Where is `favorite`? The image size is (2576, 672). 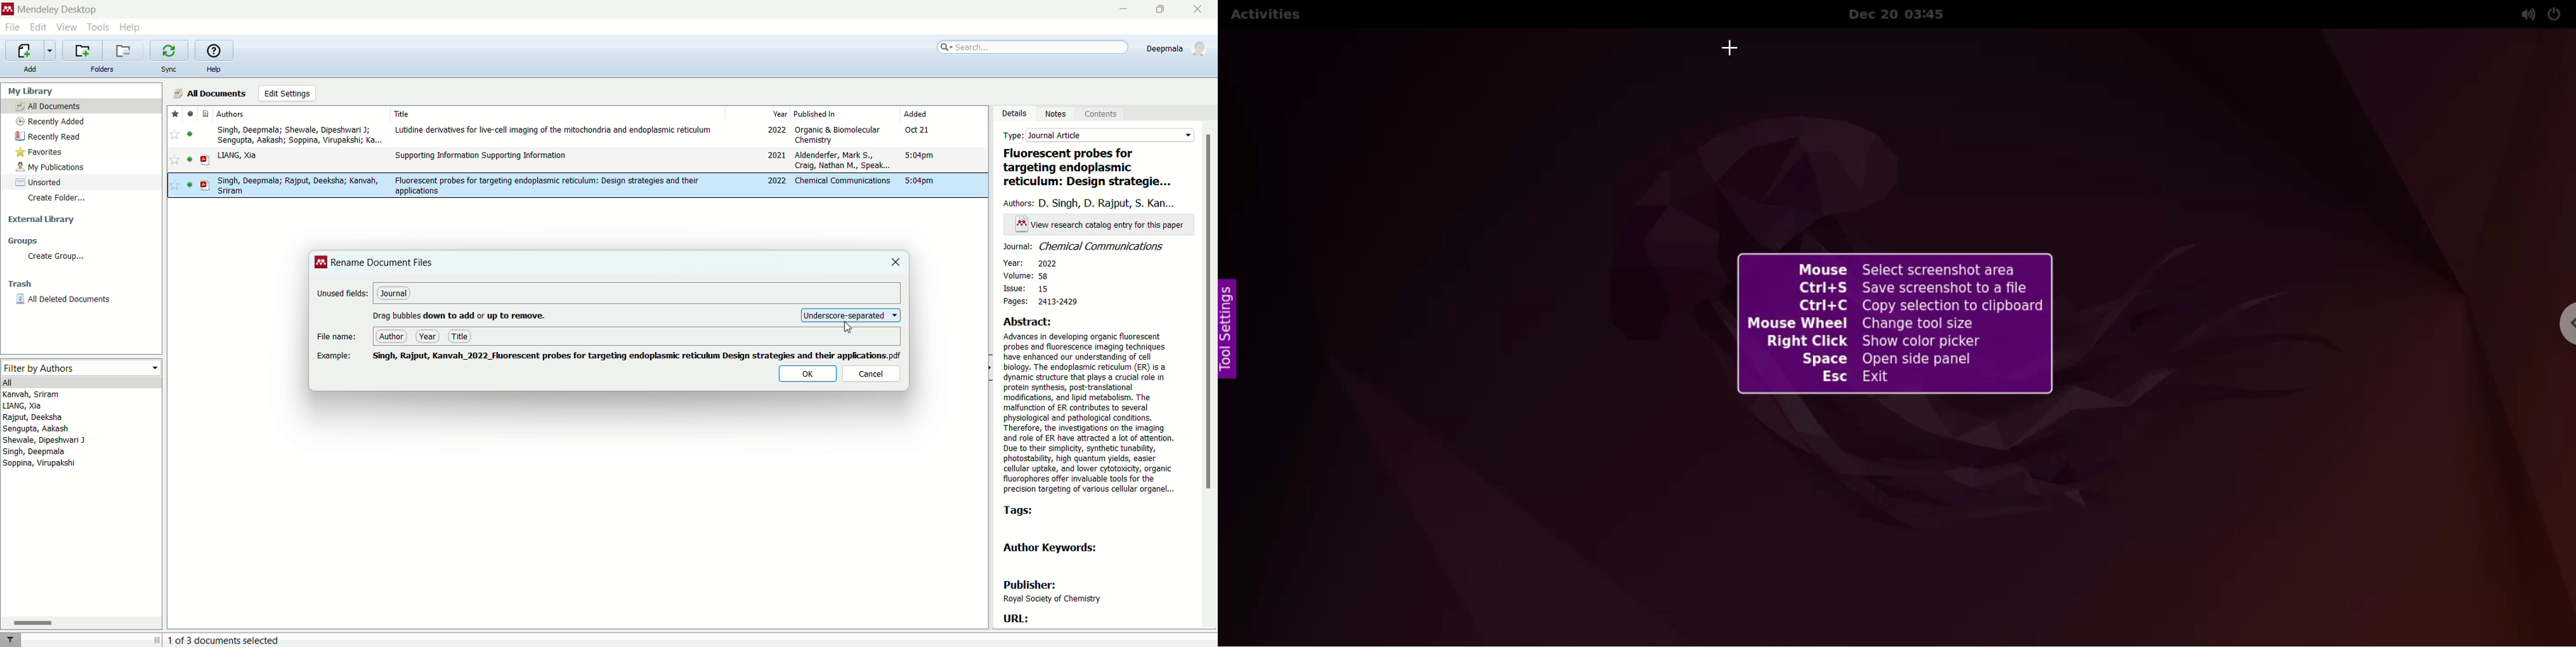
favorite is located at coordinates (175, 135).